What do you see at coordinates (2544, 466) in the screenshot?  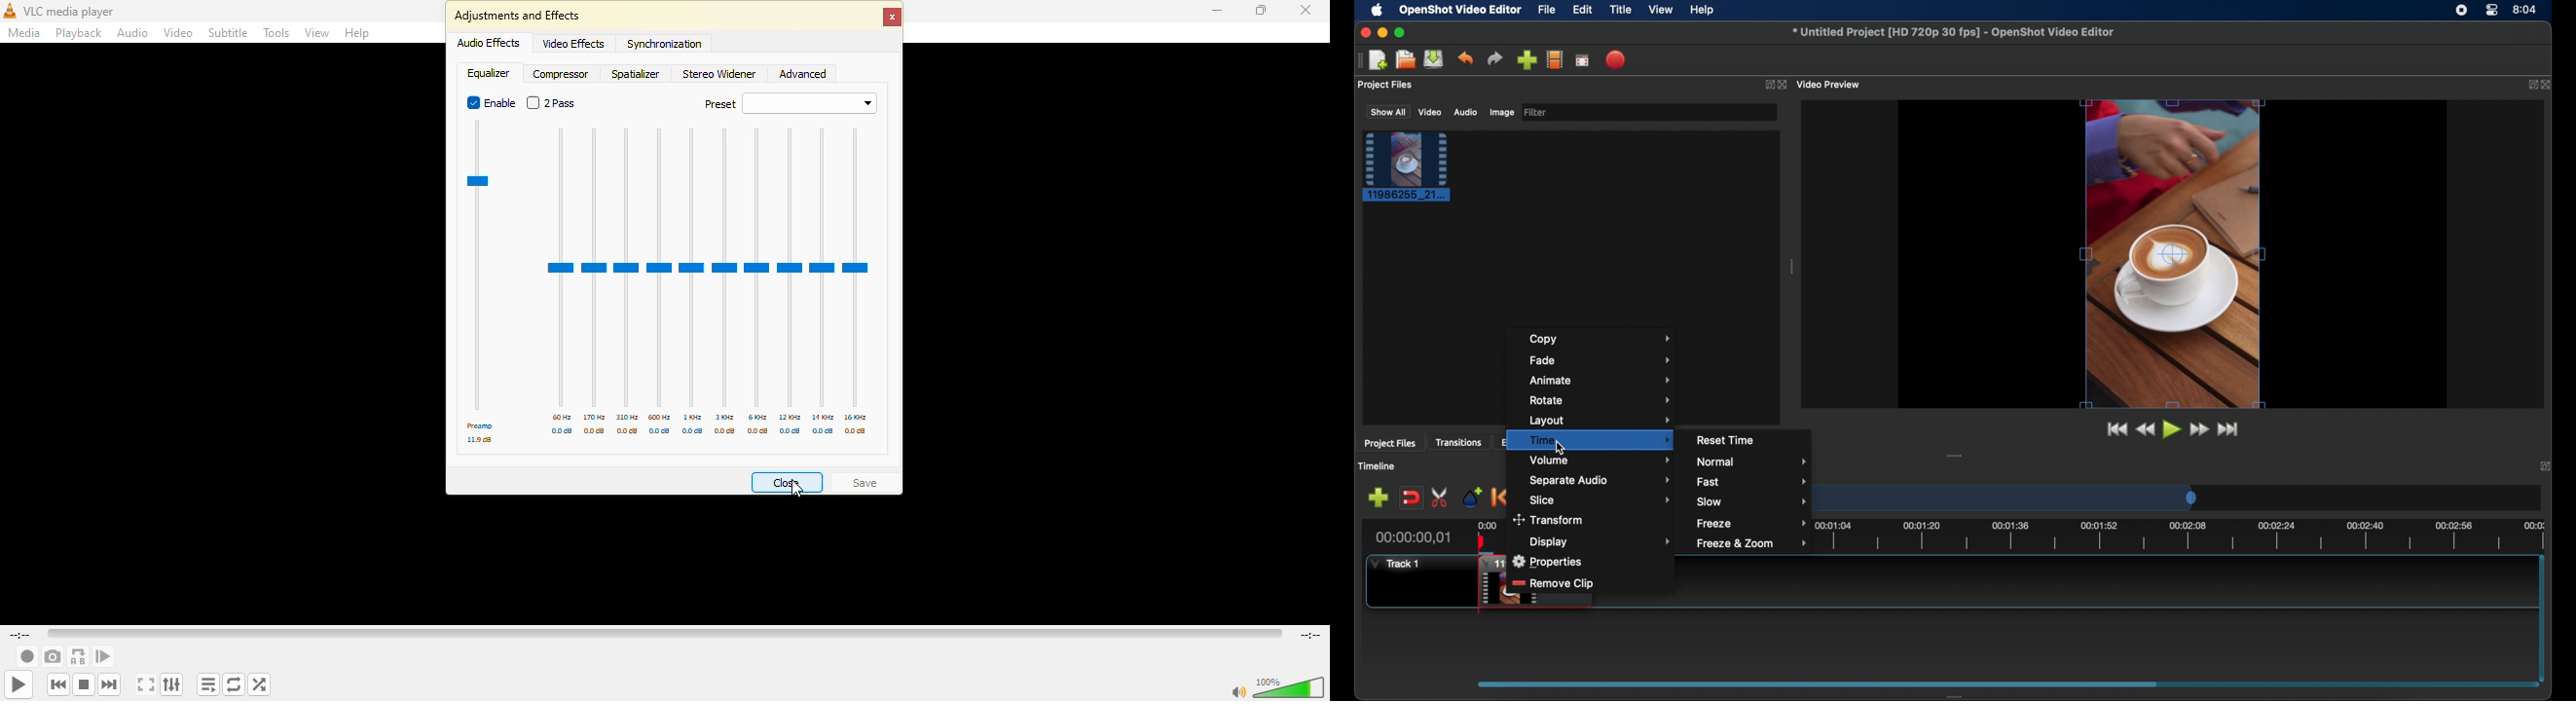 I see `close` at bounding box center [2544, 466].